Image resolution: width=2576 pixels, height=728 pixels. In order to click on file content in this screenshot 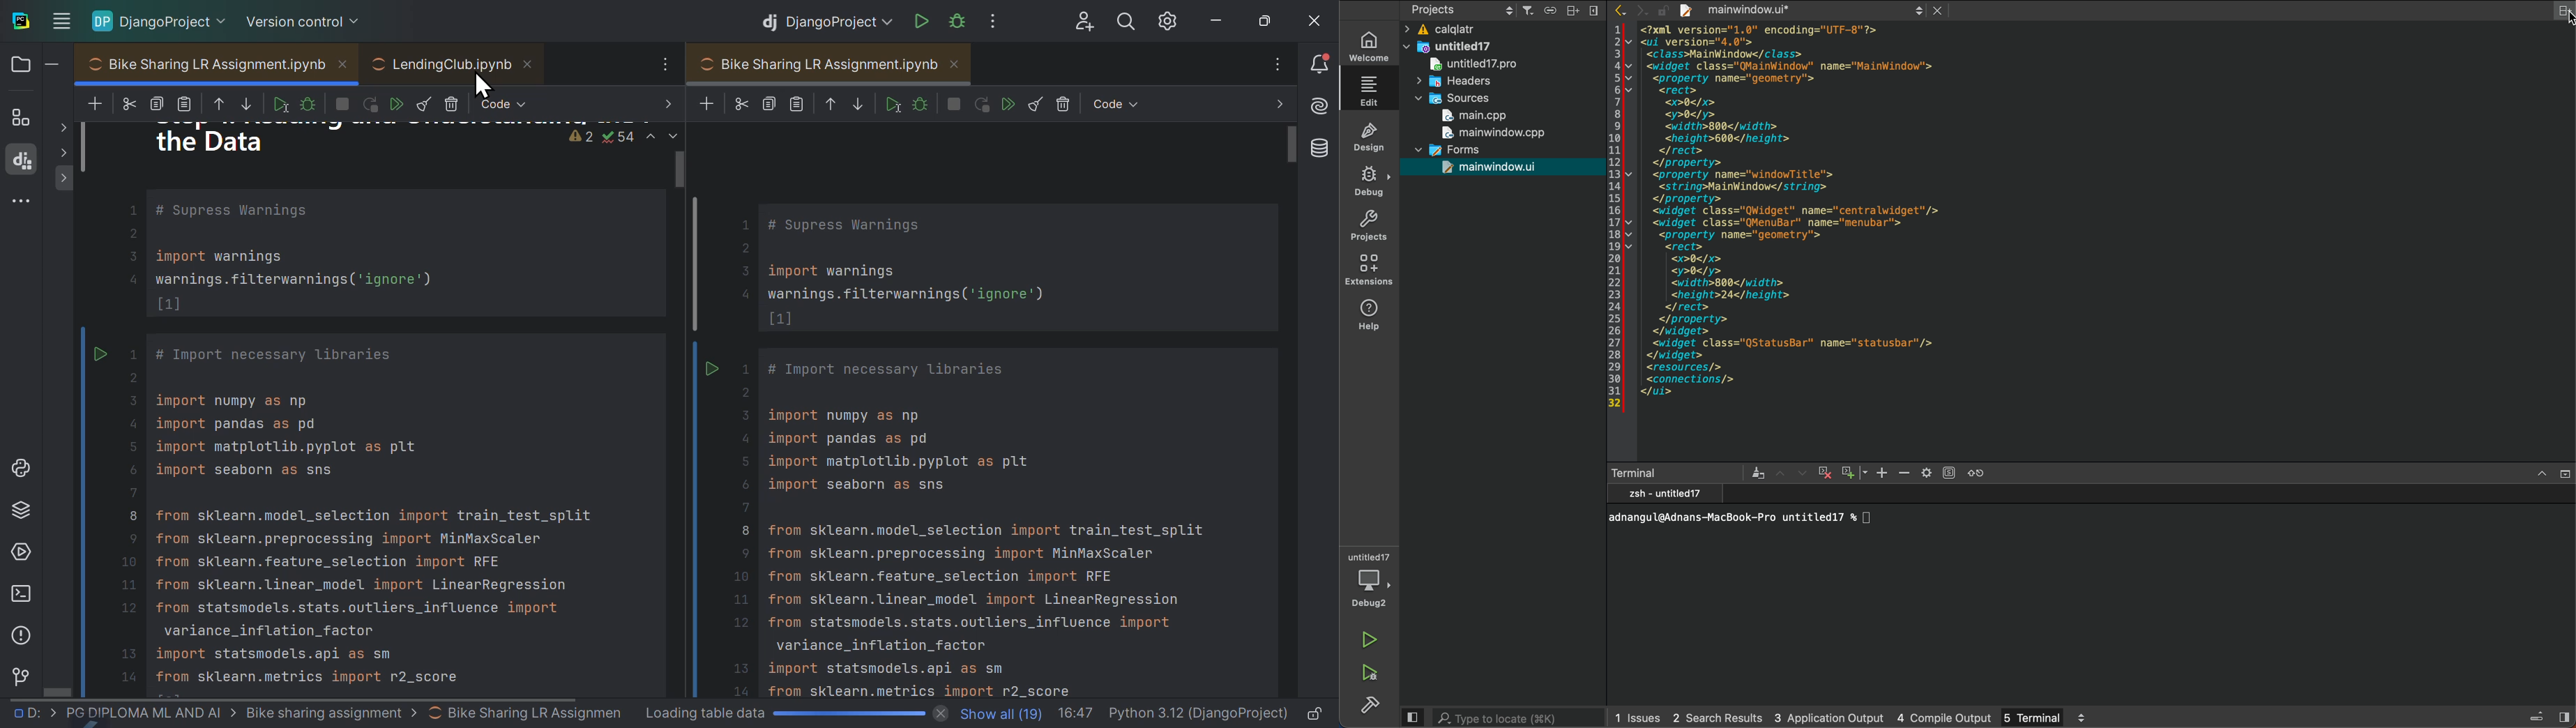, I will do `click(1904, 238)`.